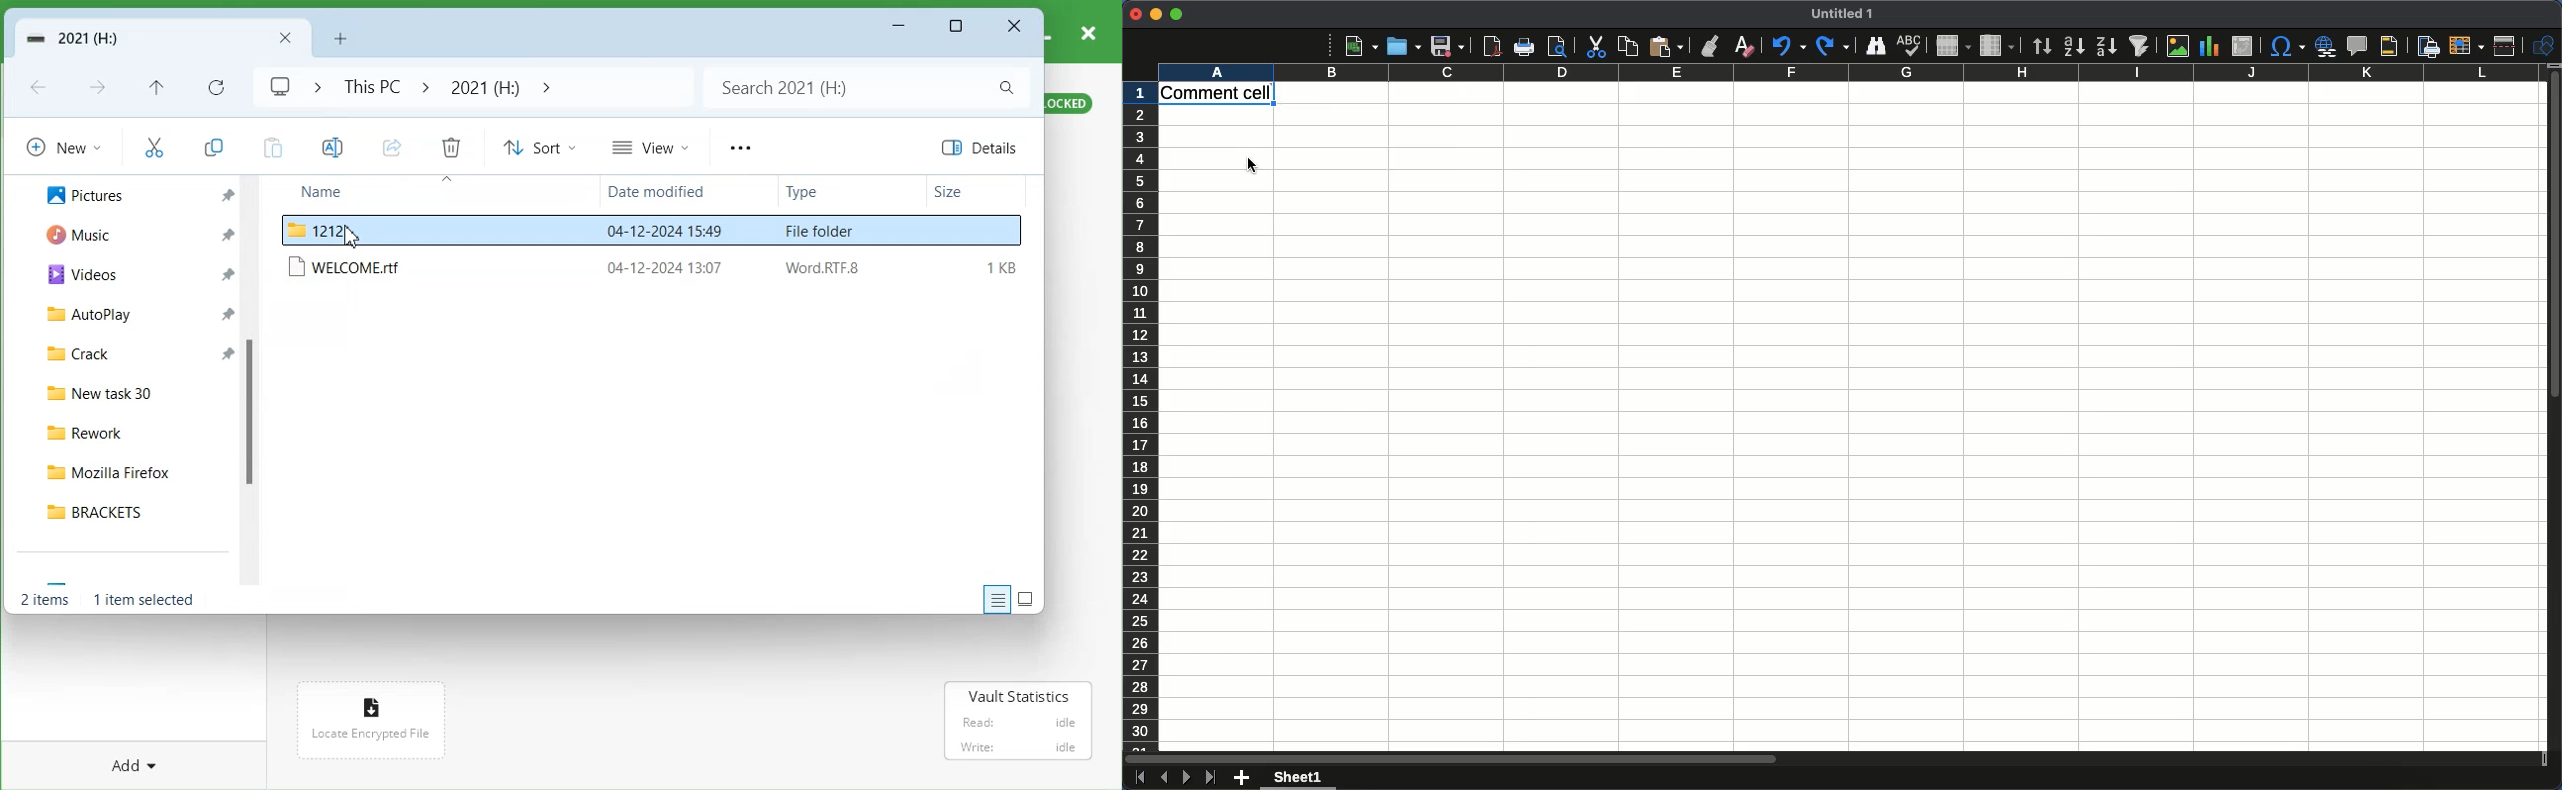 This screenshot has height=812, width=2576. Describe the element at coordinates (2143, 44) in the screenshot. I see `Autofilter` at that location.